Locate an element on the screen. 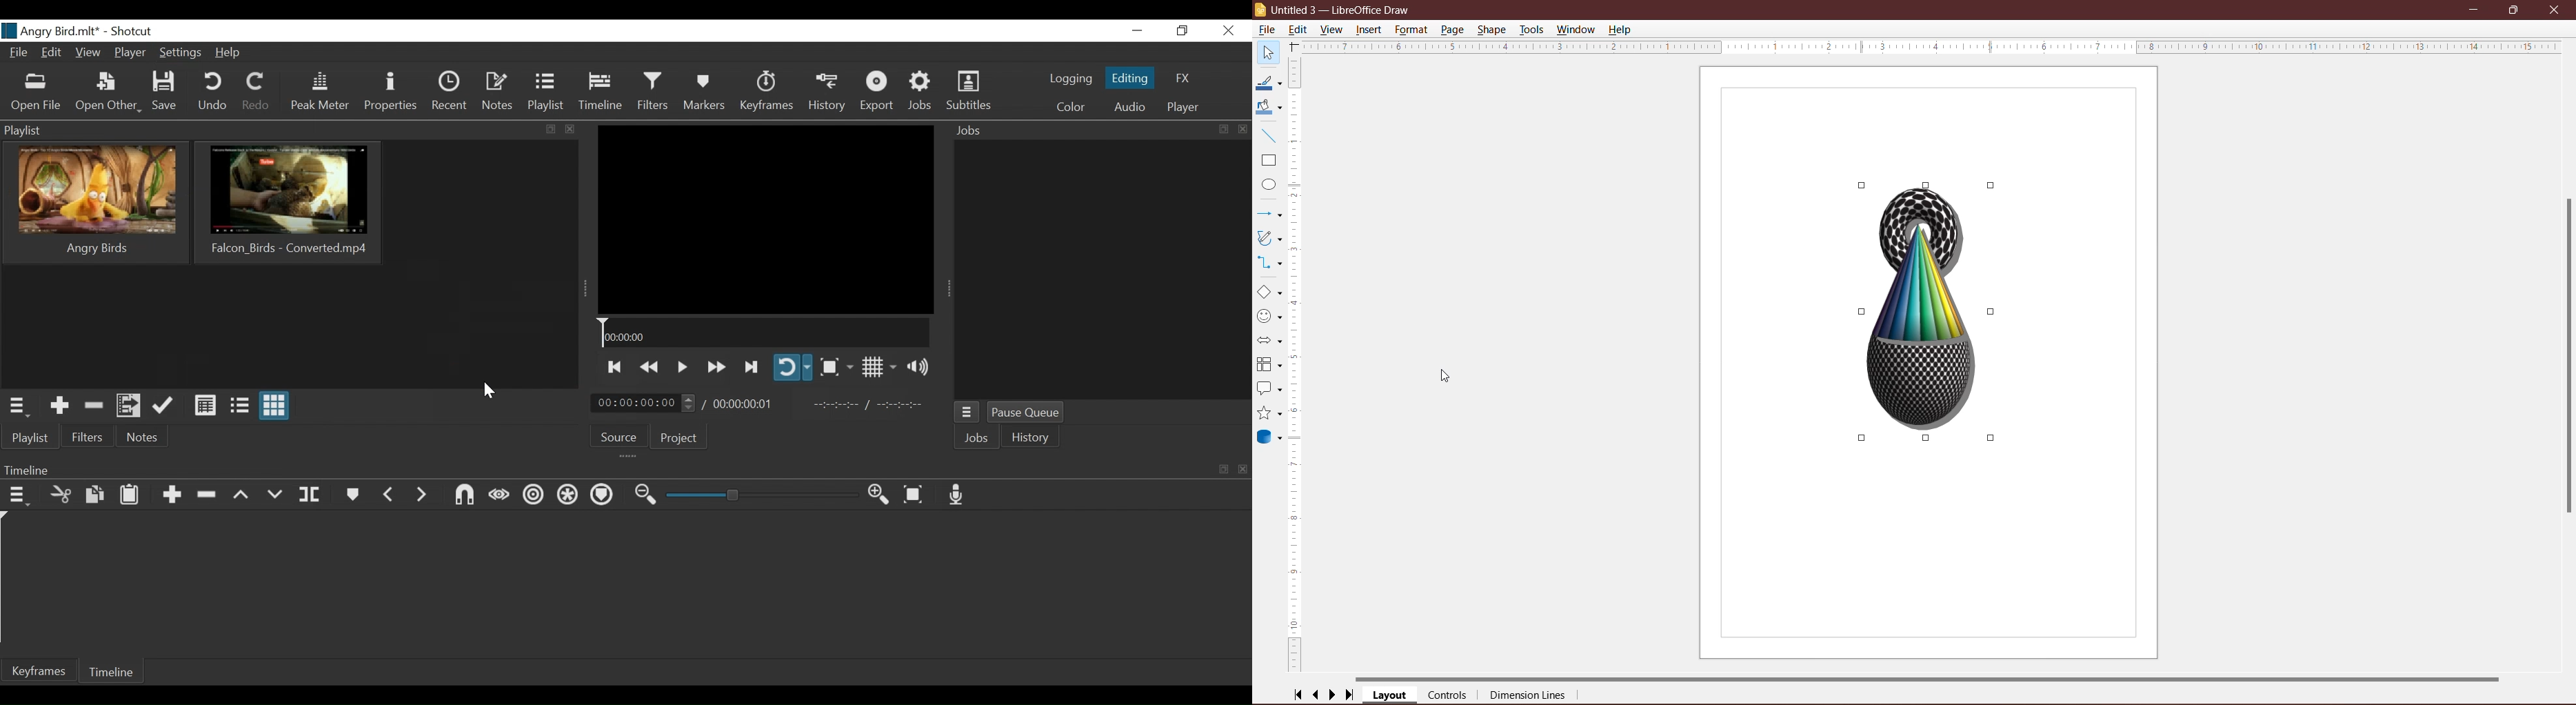  Copy is located at coordinates (95, 497).